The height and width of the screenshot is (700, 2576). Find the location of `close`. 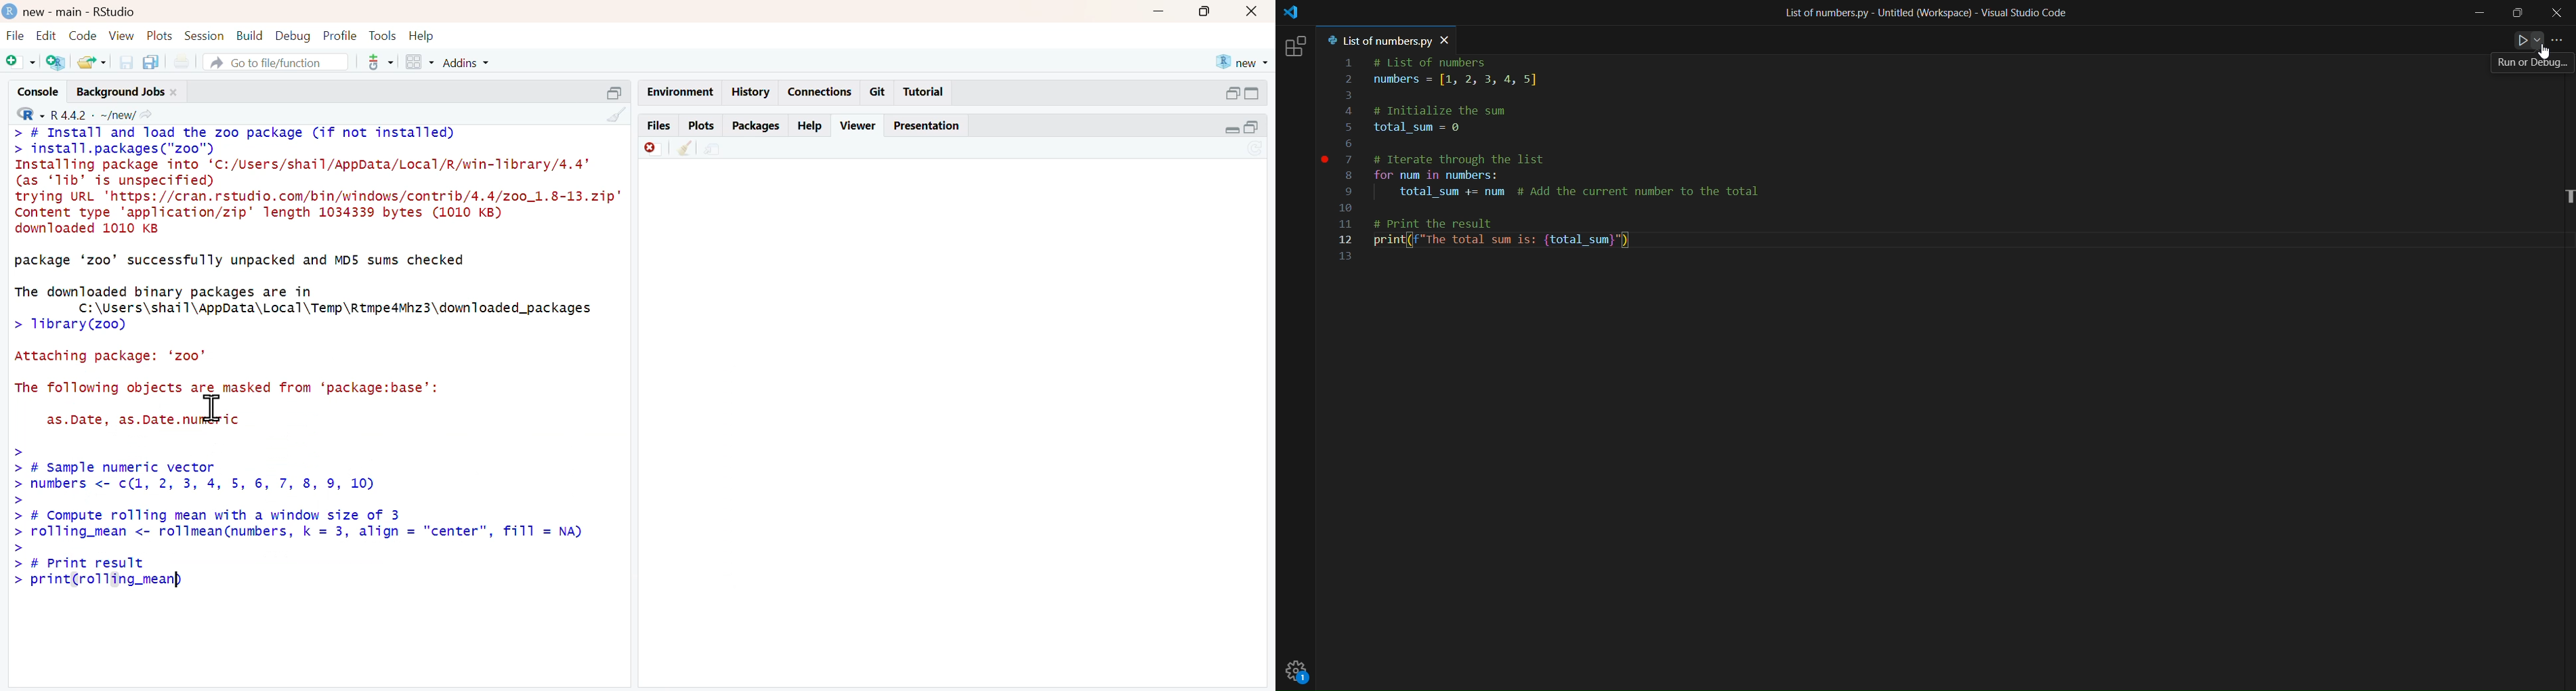

close is located at coordinates (174, 93).